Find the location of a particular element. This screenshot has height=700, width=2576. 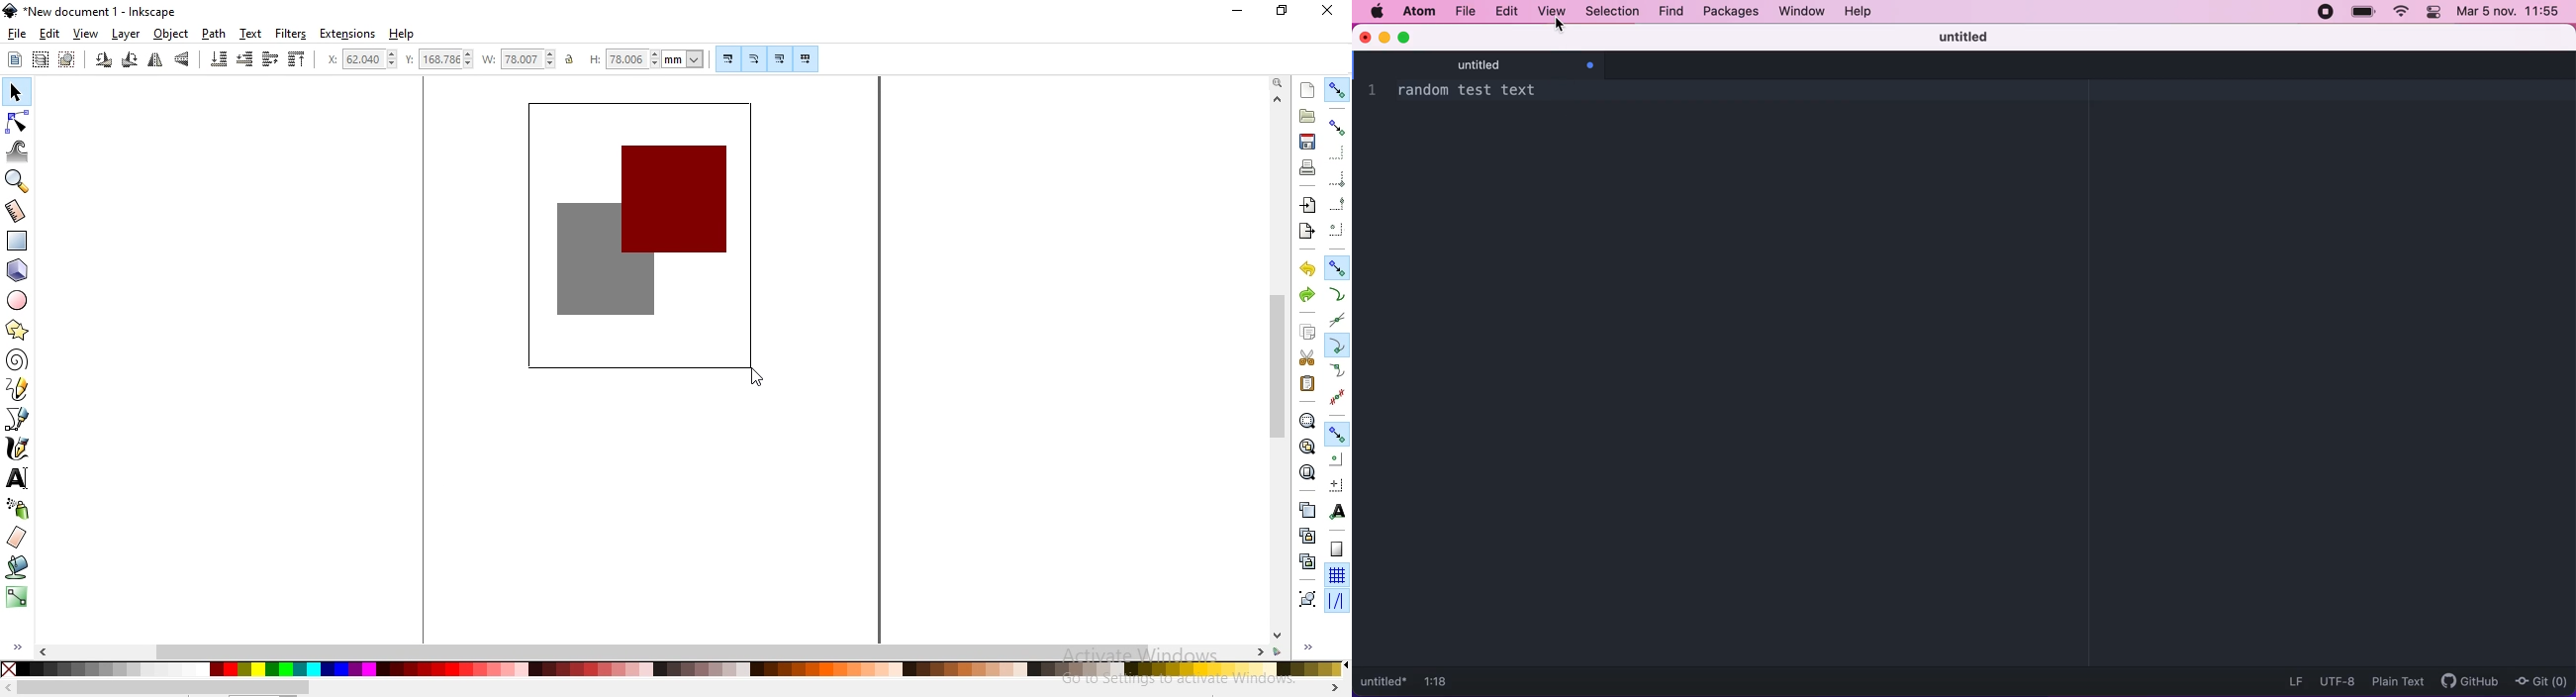

save document is located at coordinates (1305, 142).